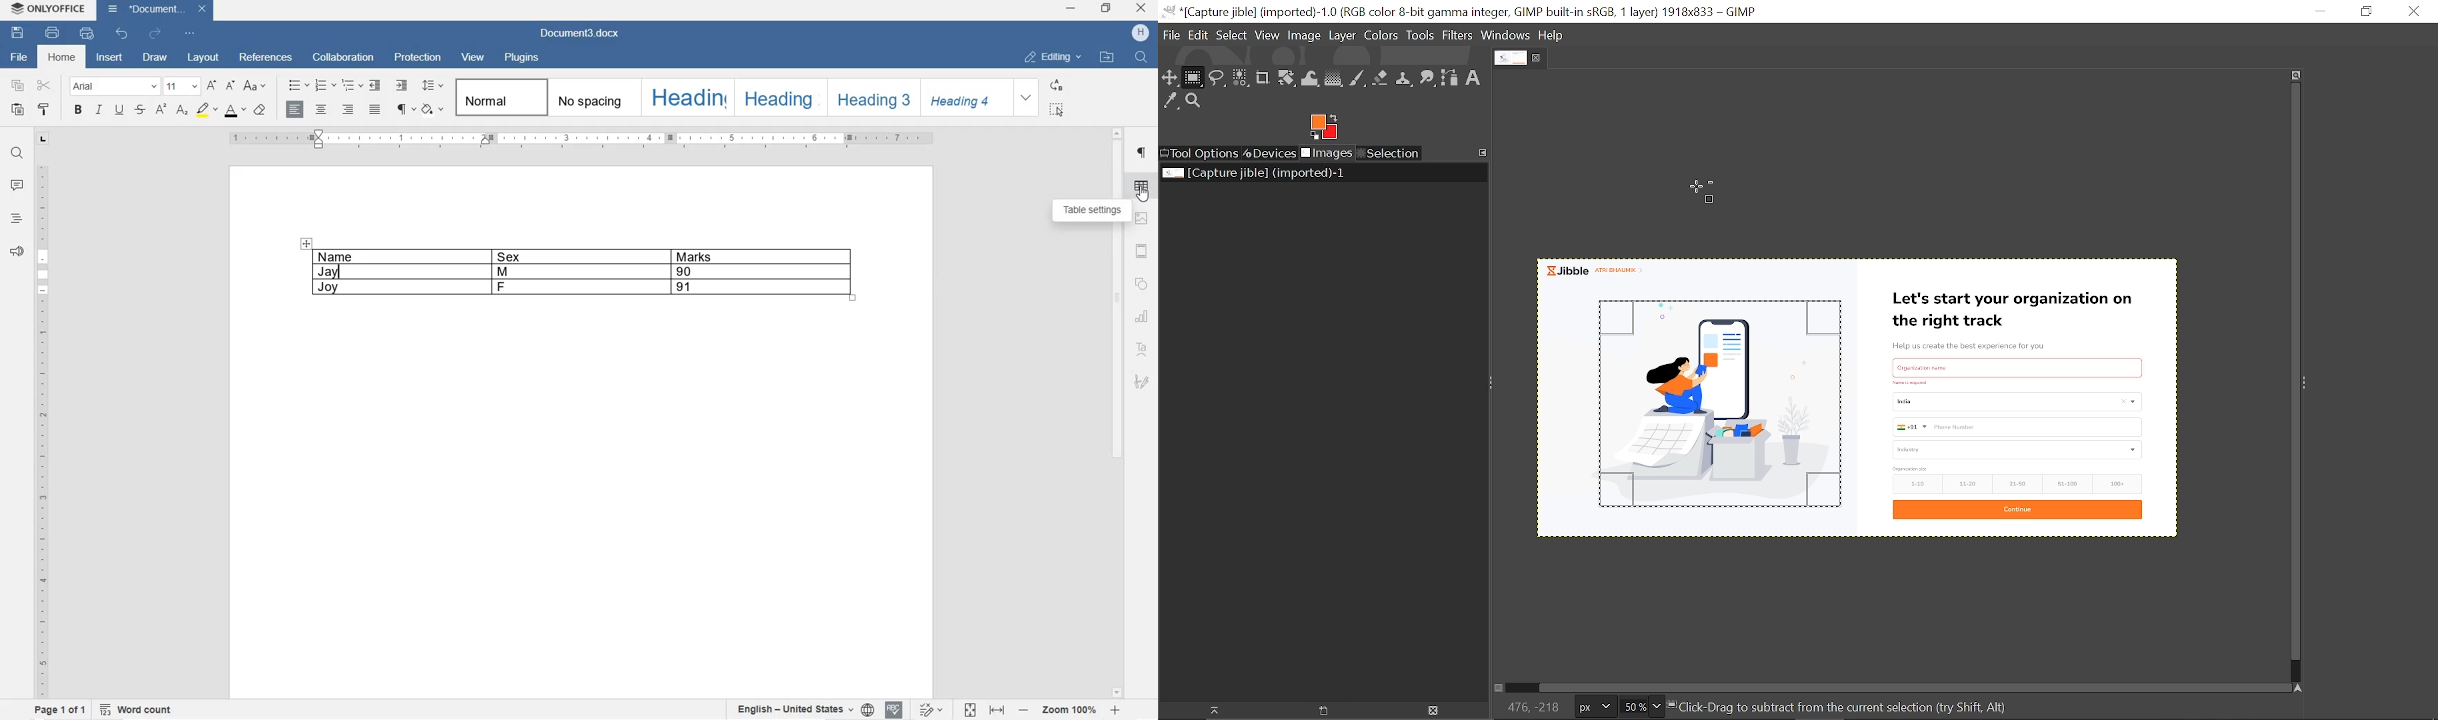 The image size is (2464, 728). I want to click on INCREASE INDENT, so click(401, 85).